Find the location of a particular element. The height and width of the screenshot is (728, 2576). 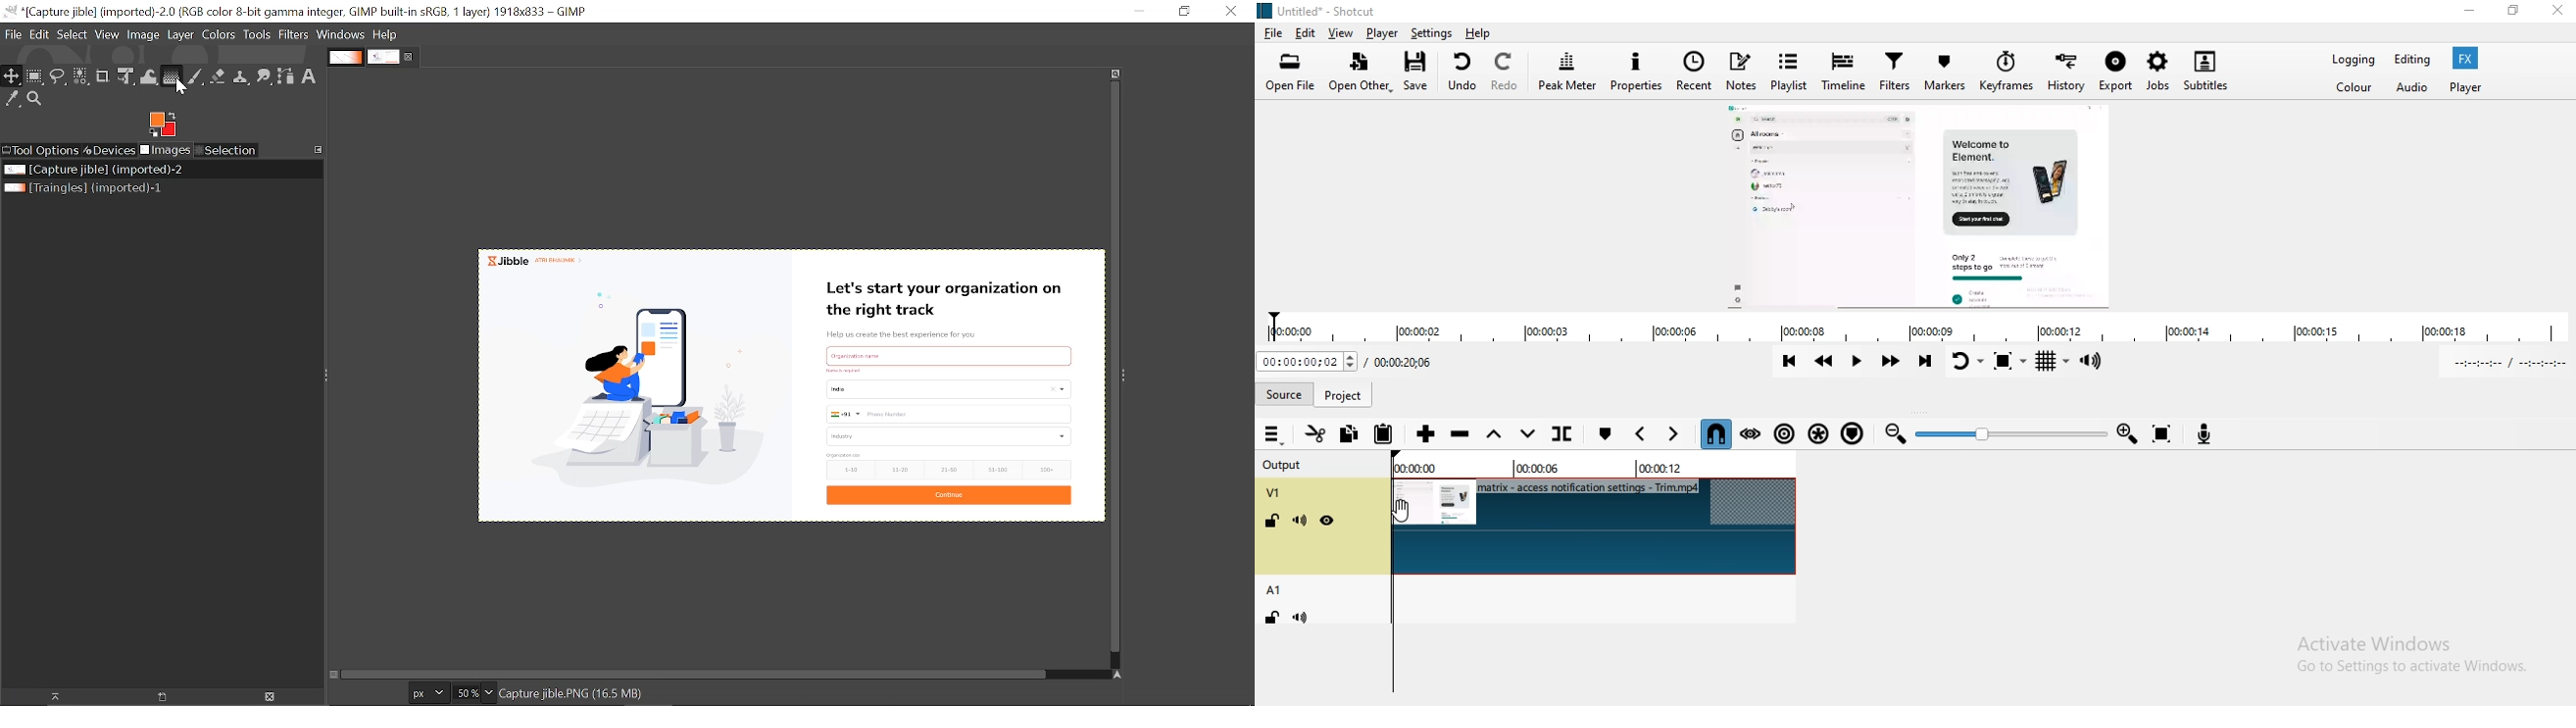

Filters is located at coordinates (1896, 70).